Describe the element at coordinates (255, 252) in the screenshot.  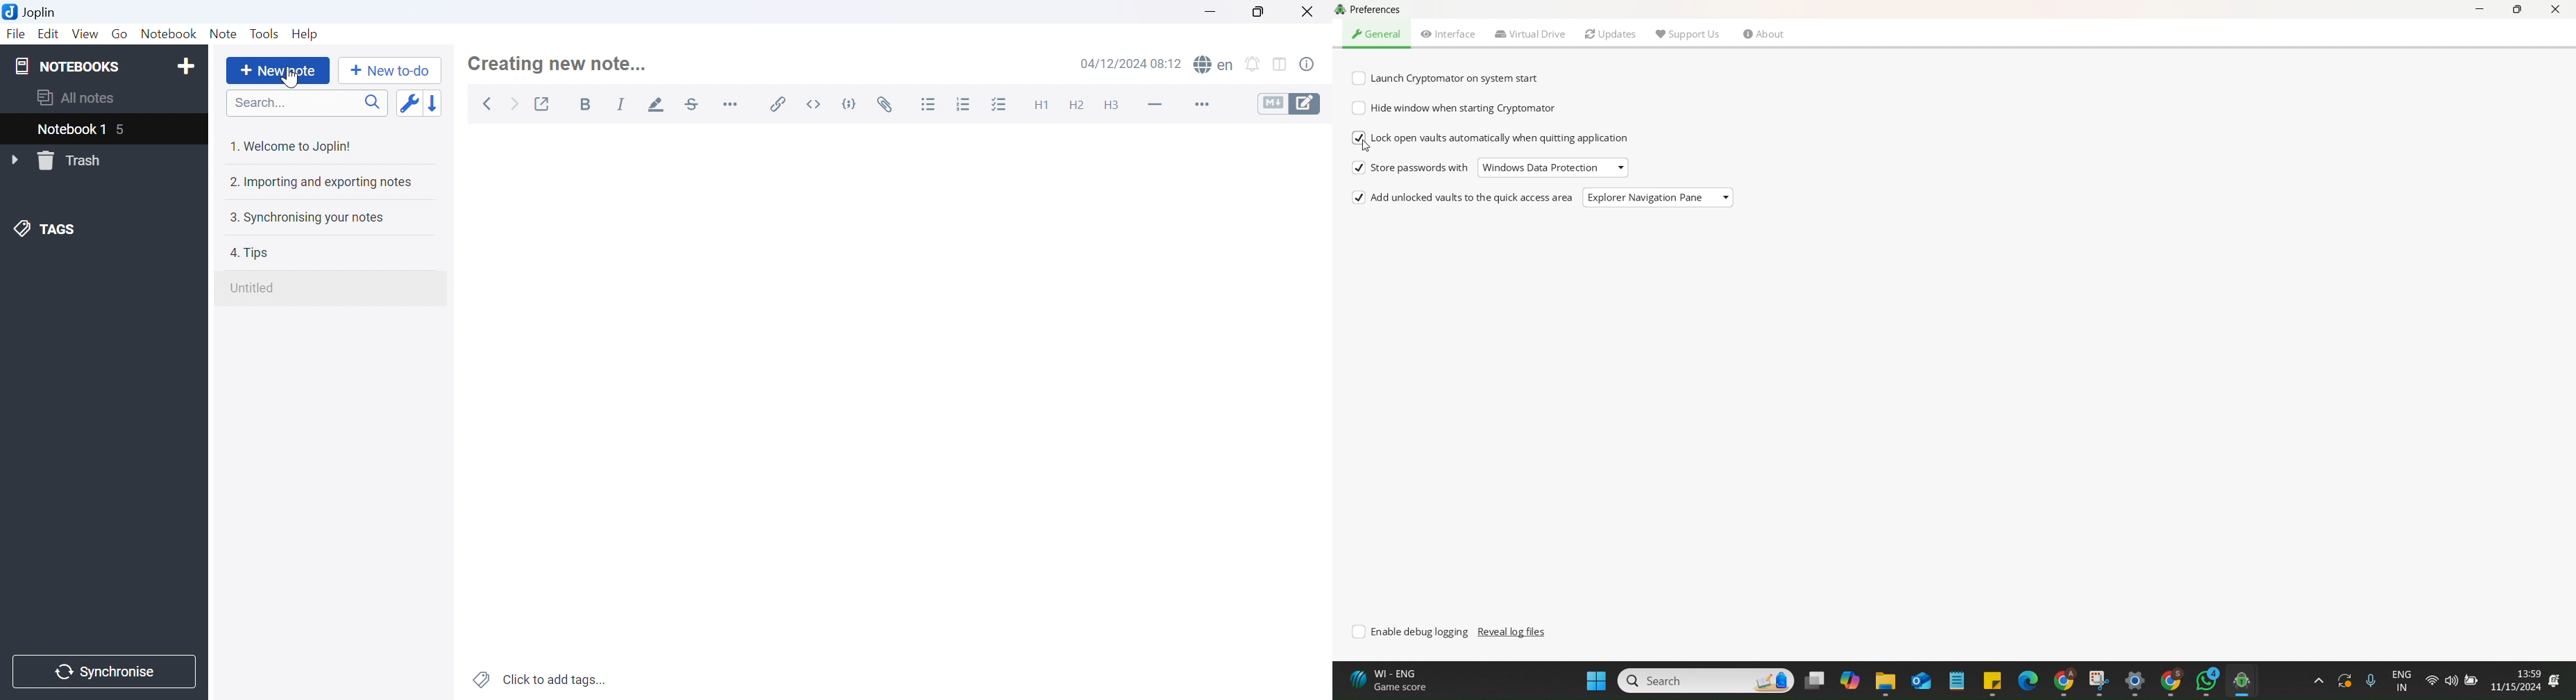
I see `4. Tips` at that location.